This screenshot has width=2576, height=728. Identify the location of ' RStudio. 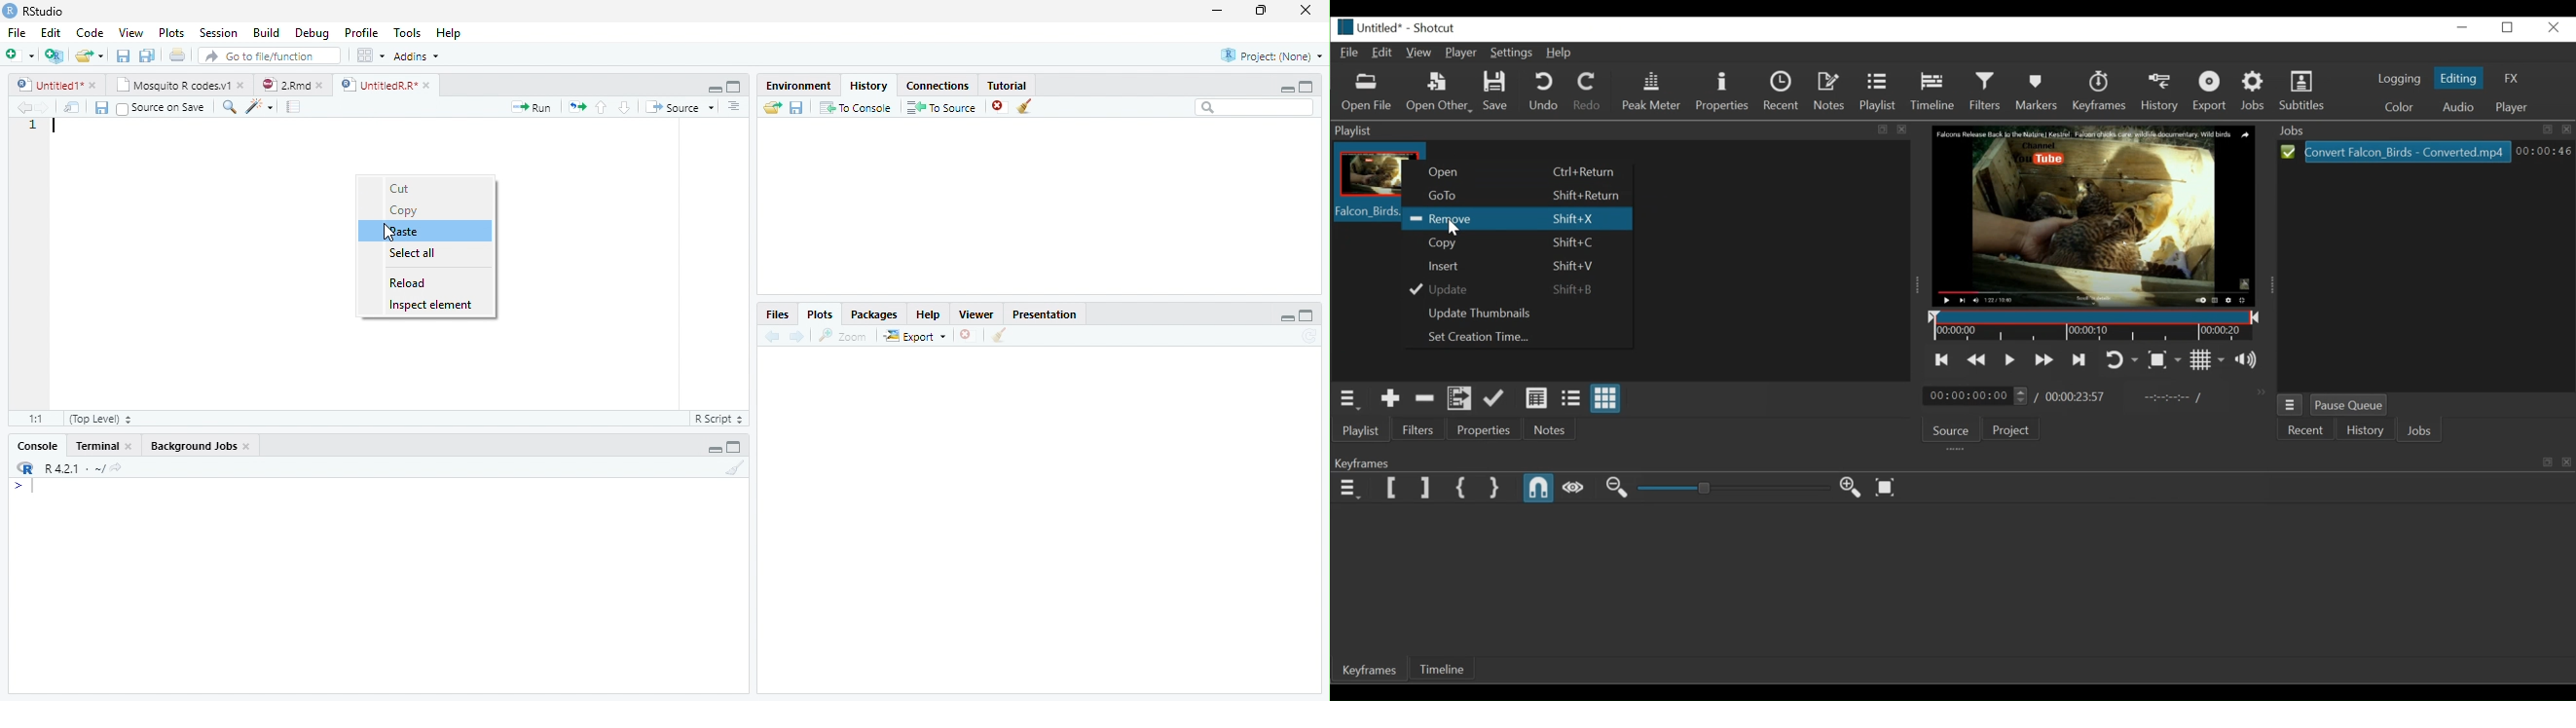
(33, 12).